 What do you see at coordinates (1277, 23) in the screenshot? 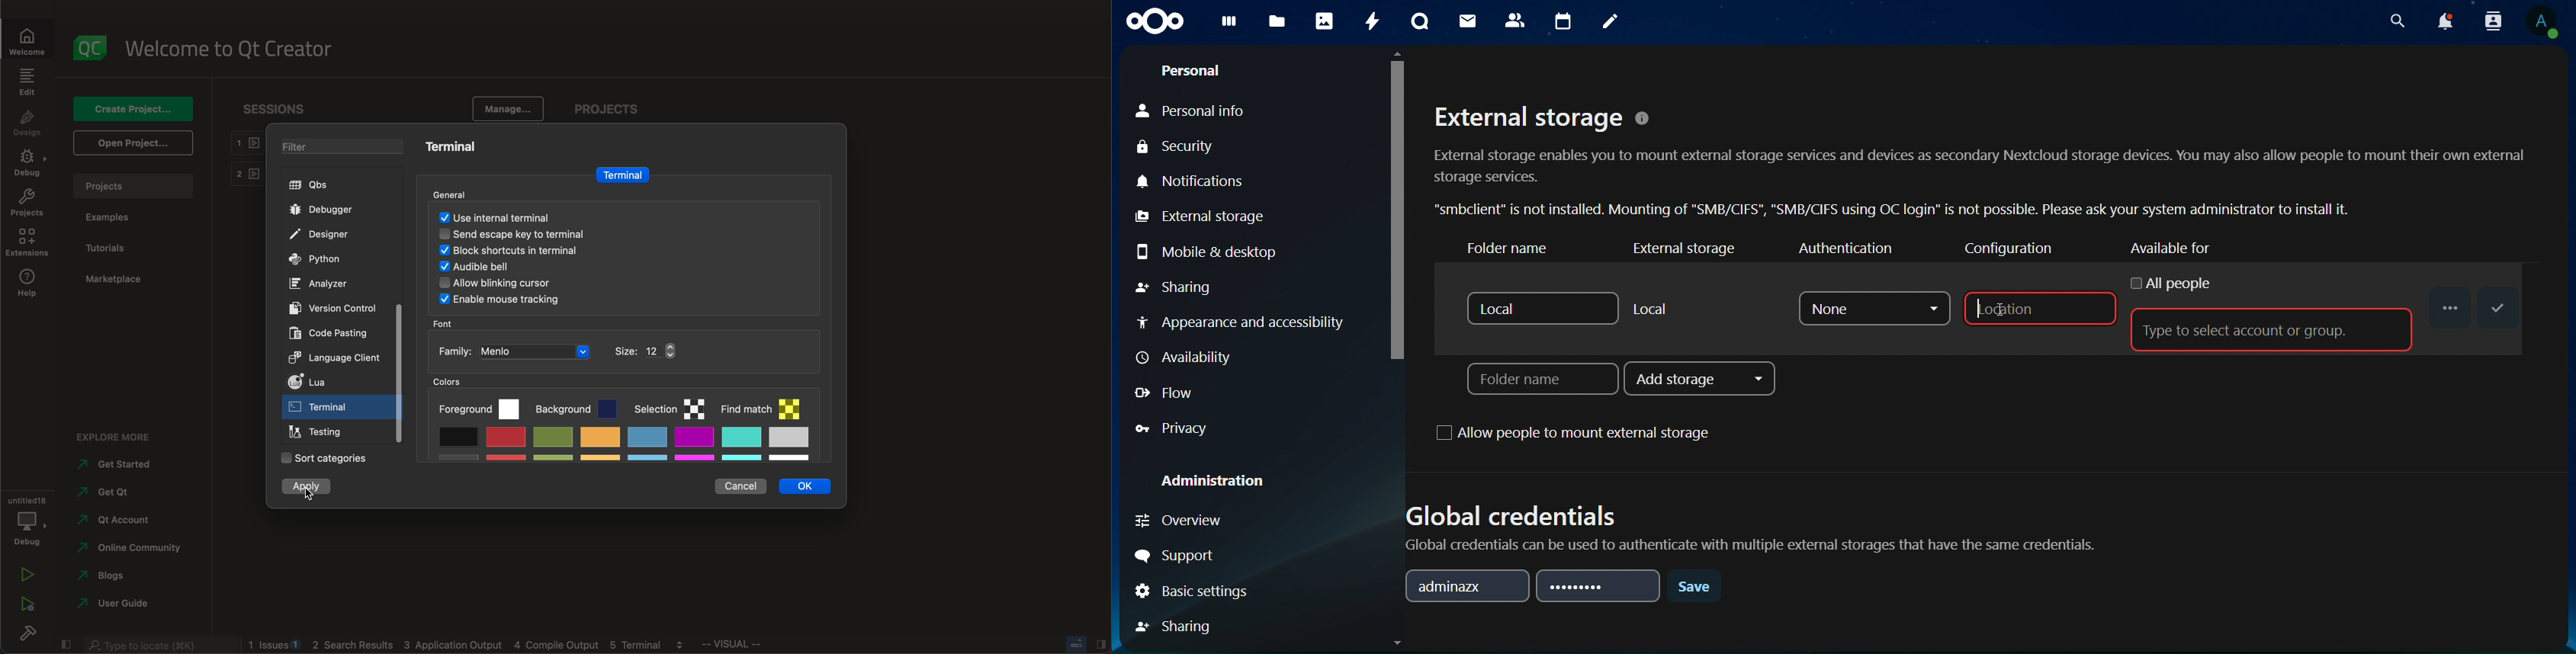
I see `files` at bounding box center [1277, 23].